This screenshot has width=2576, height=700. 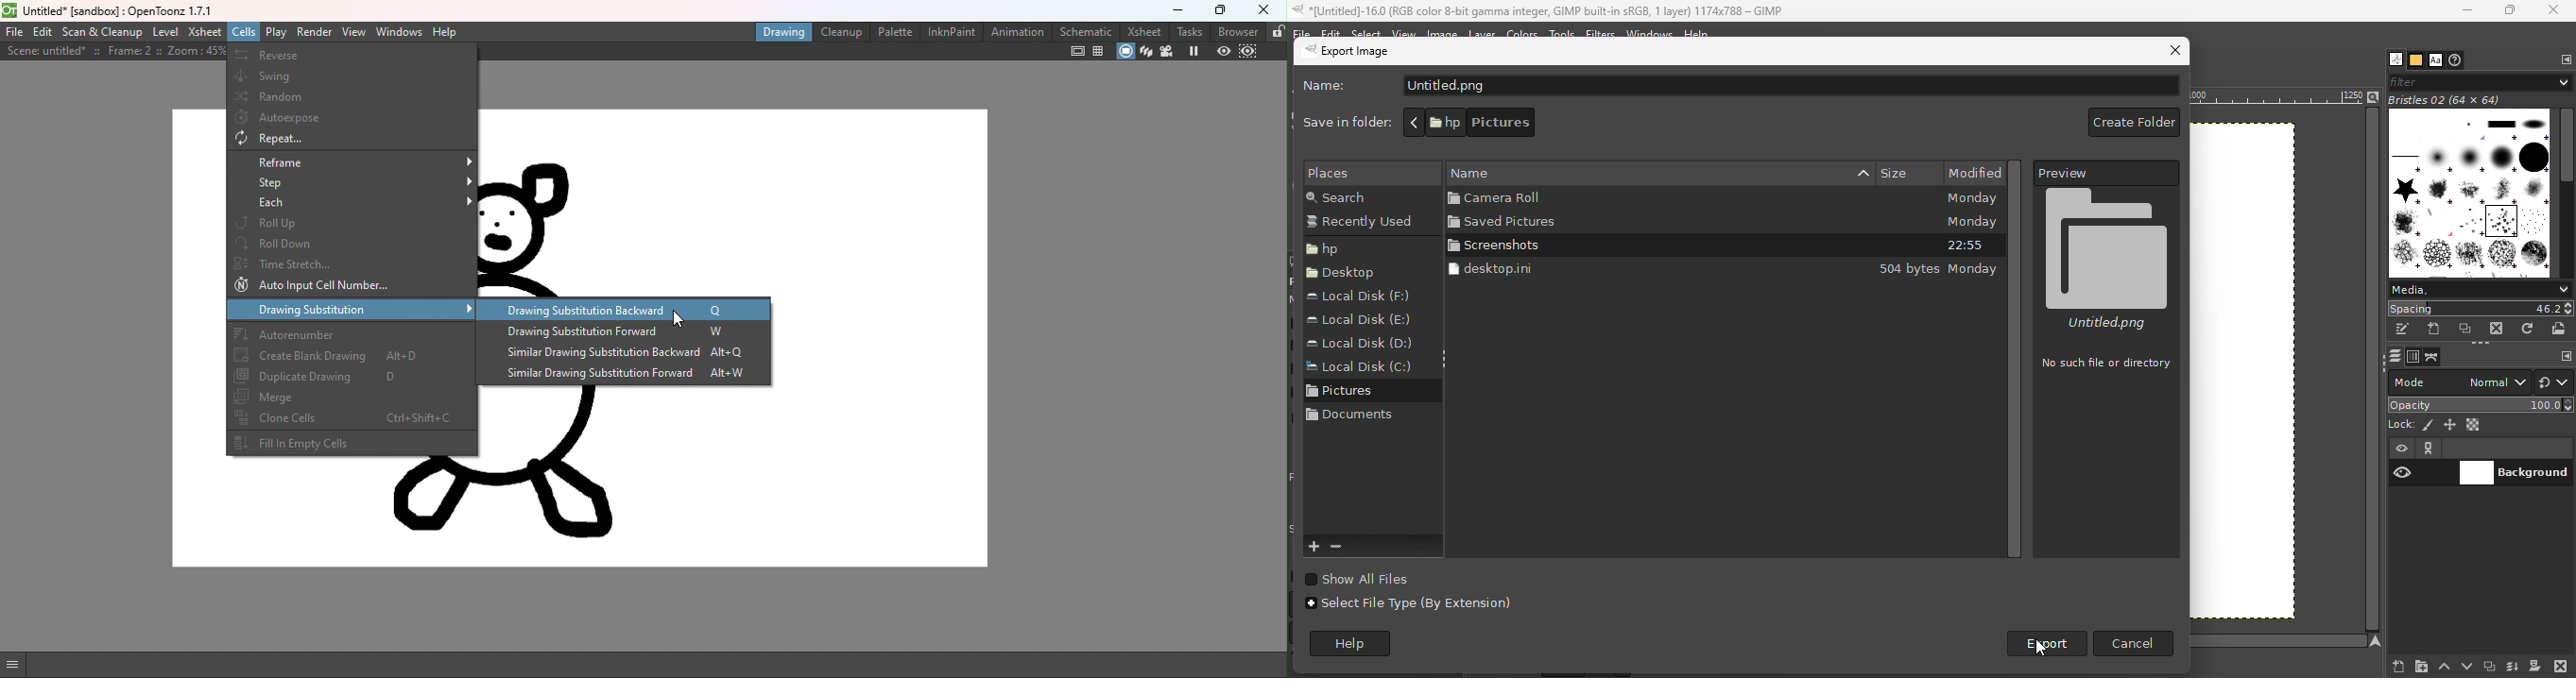 I want to click on Configure this brush, so click(x=2567, y=356).